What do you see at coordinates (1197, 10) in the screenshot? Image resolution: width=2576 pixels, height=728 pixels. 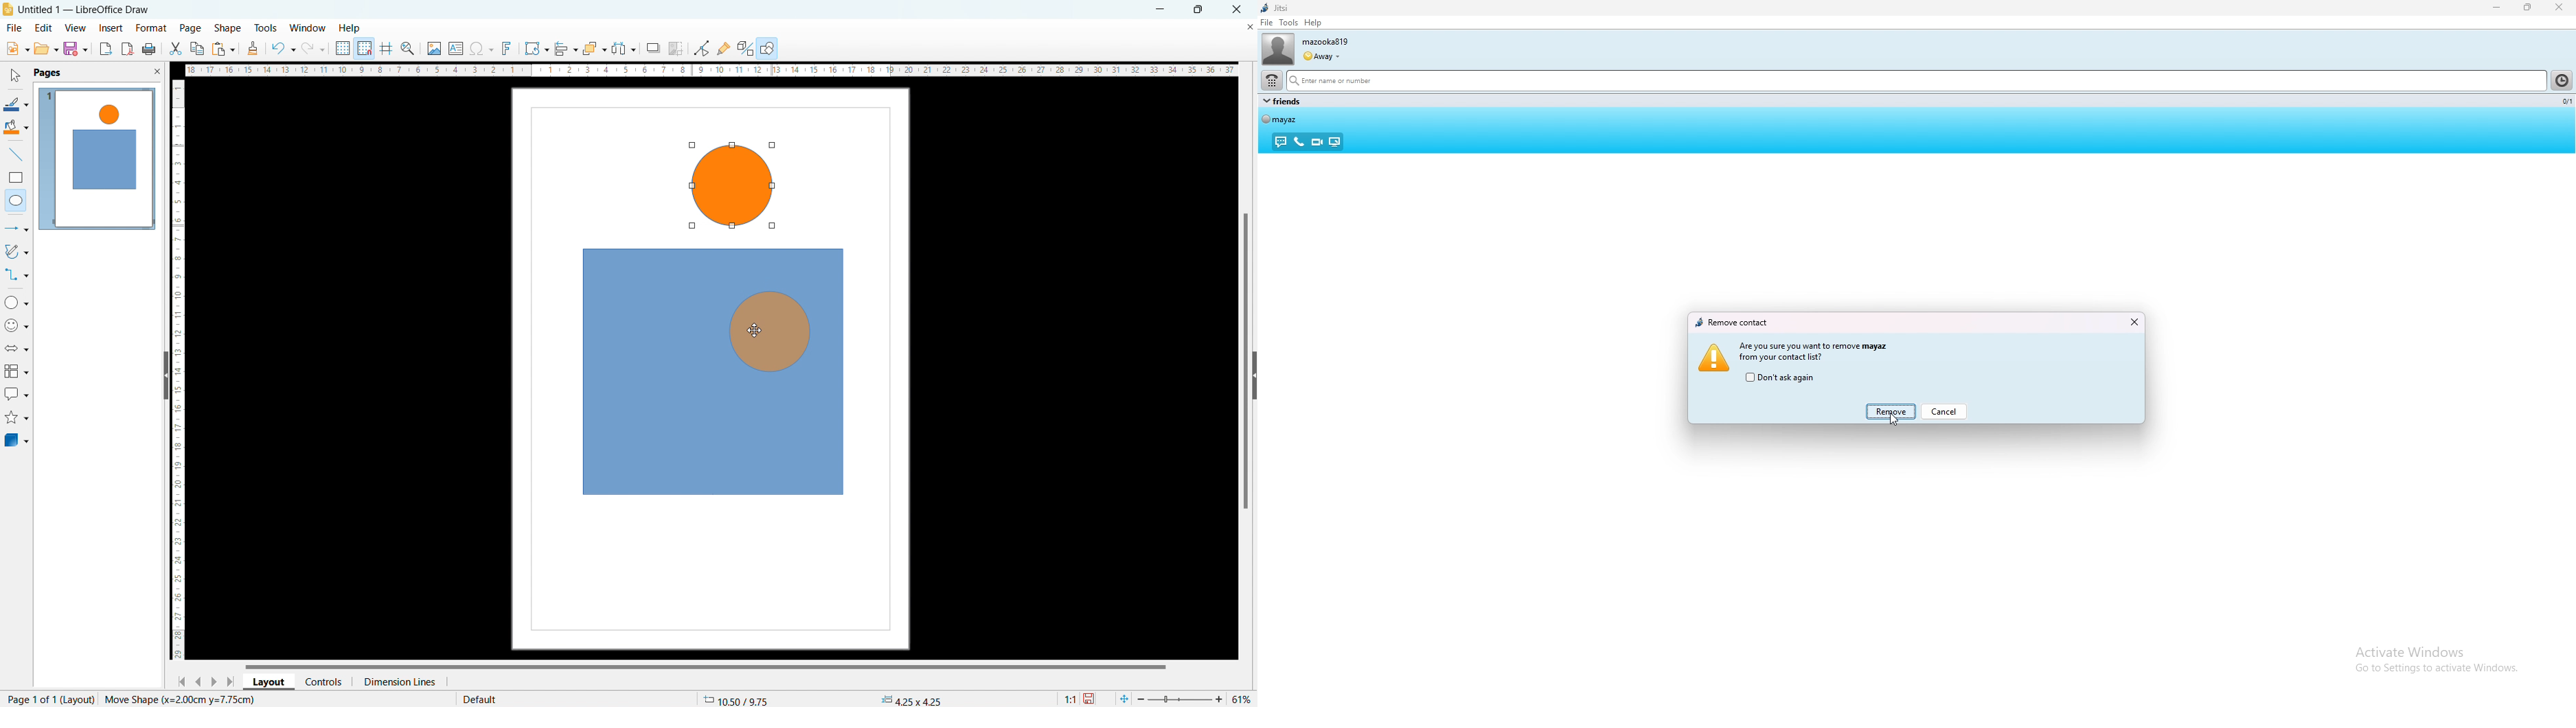 I see `maximize` at bounding box center [1197, 10].